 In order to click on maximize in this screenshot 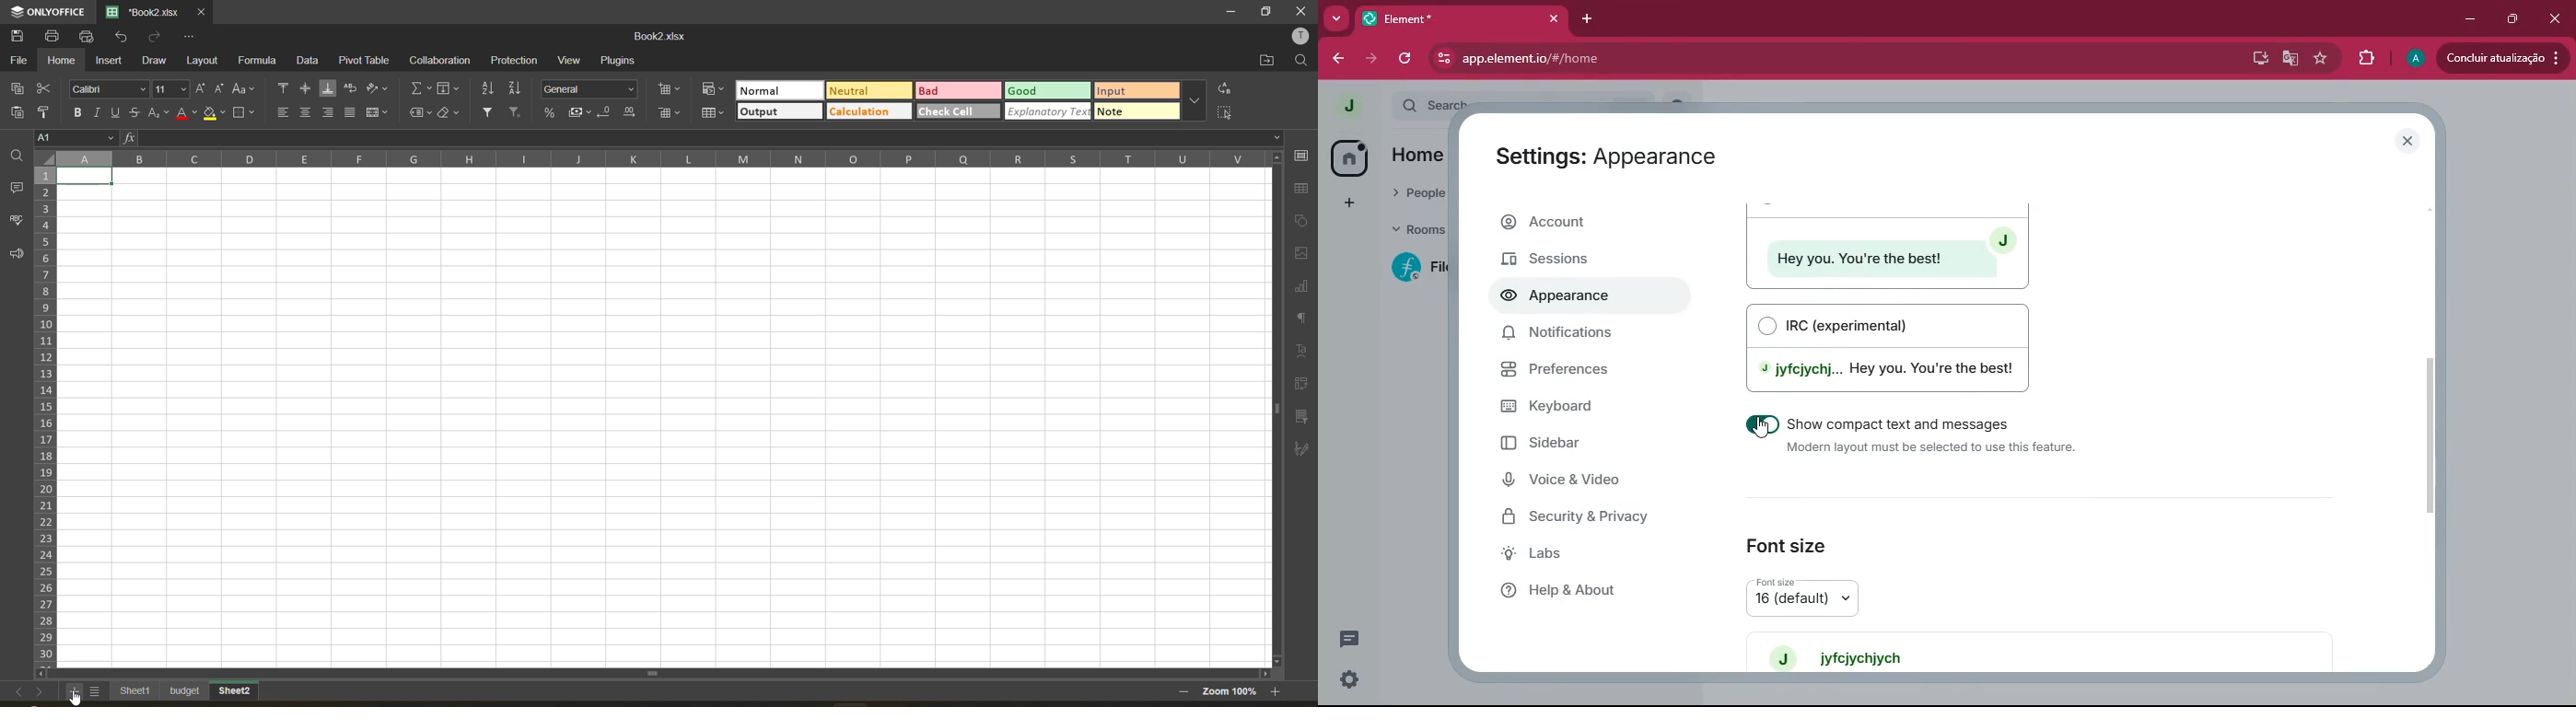, I will do `click(2514, 18)`.